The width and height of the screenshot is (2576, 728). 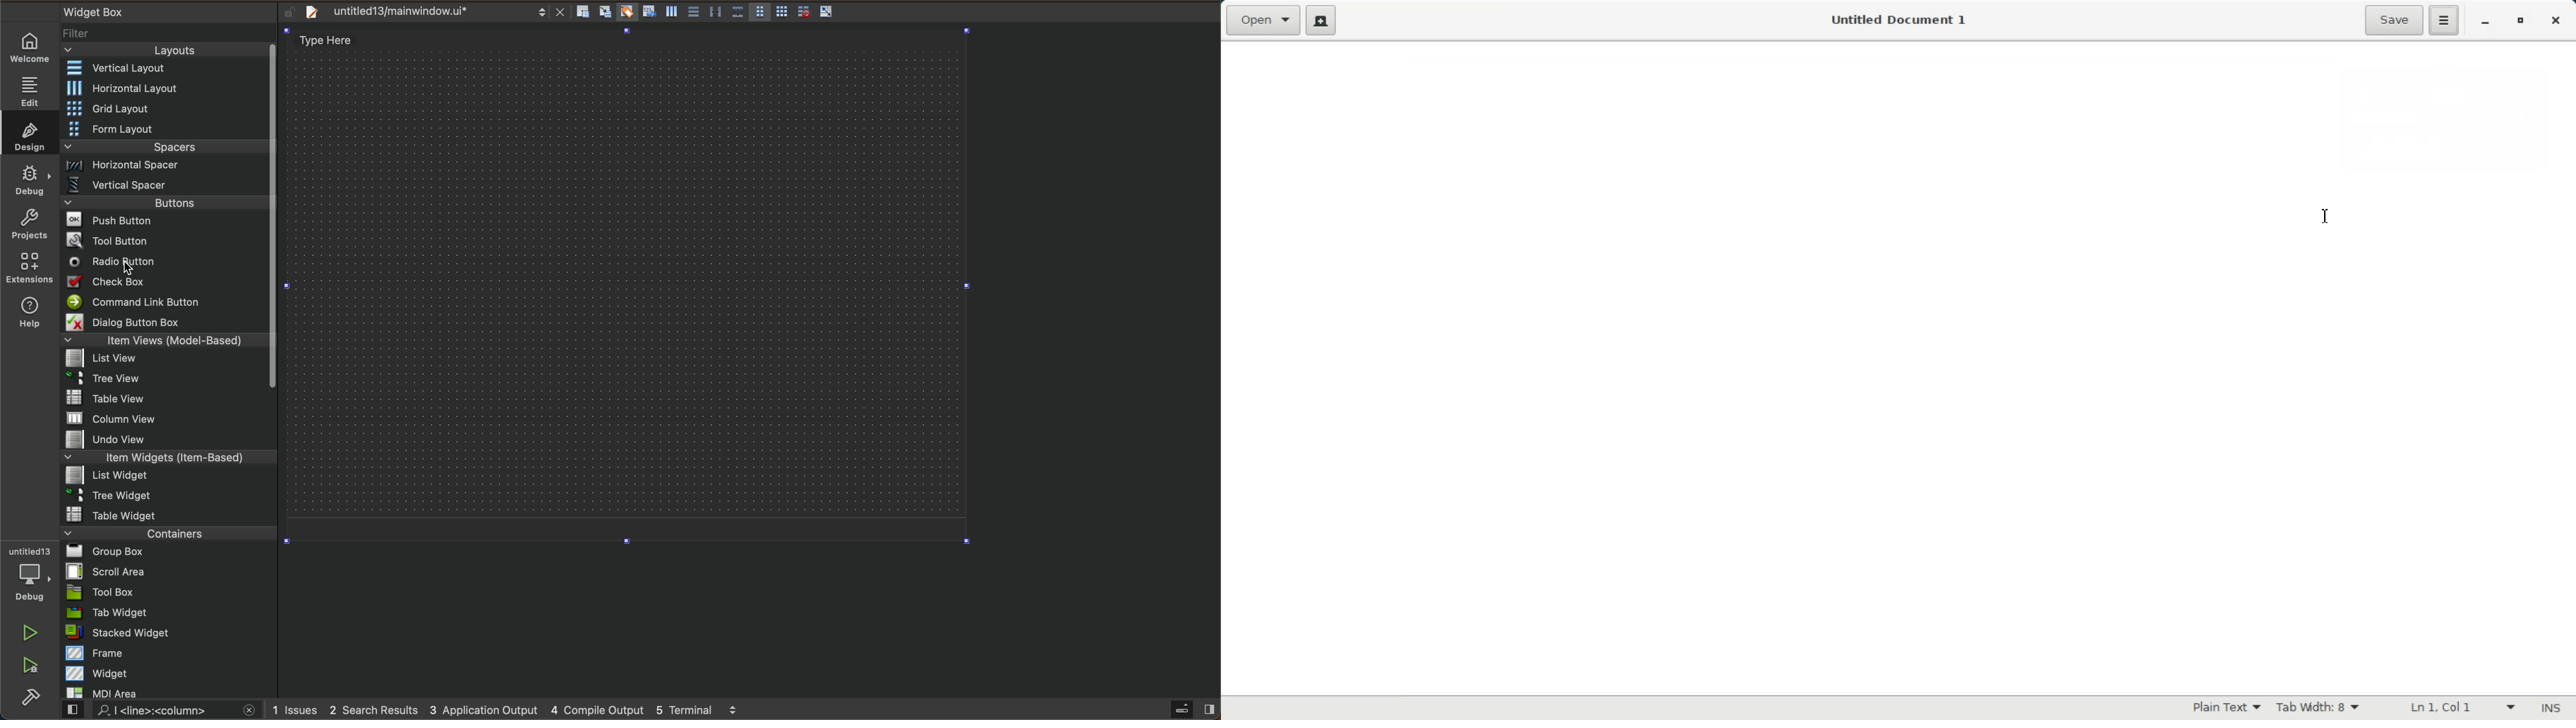 What do you see at coordinates (167, 459) in the screenshot?
I see `item widget` at bounding box center [167, 459].